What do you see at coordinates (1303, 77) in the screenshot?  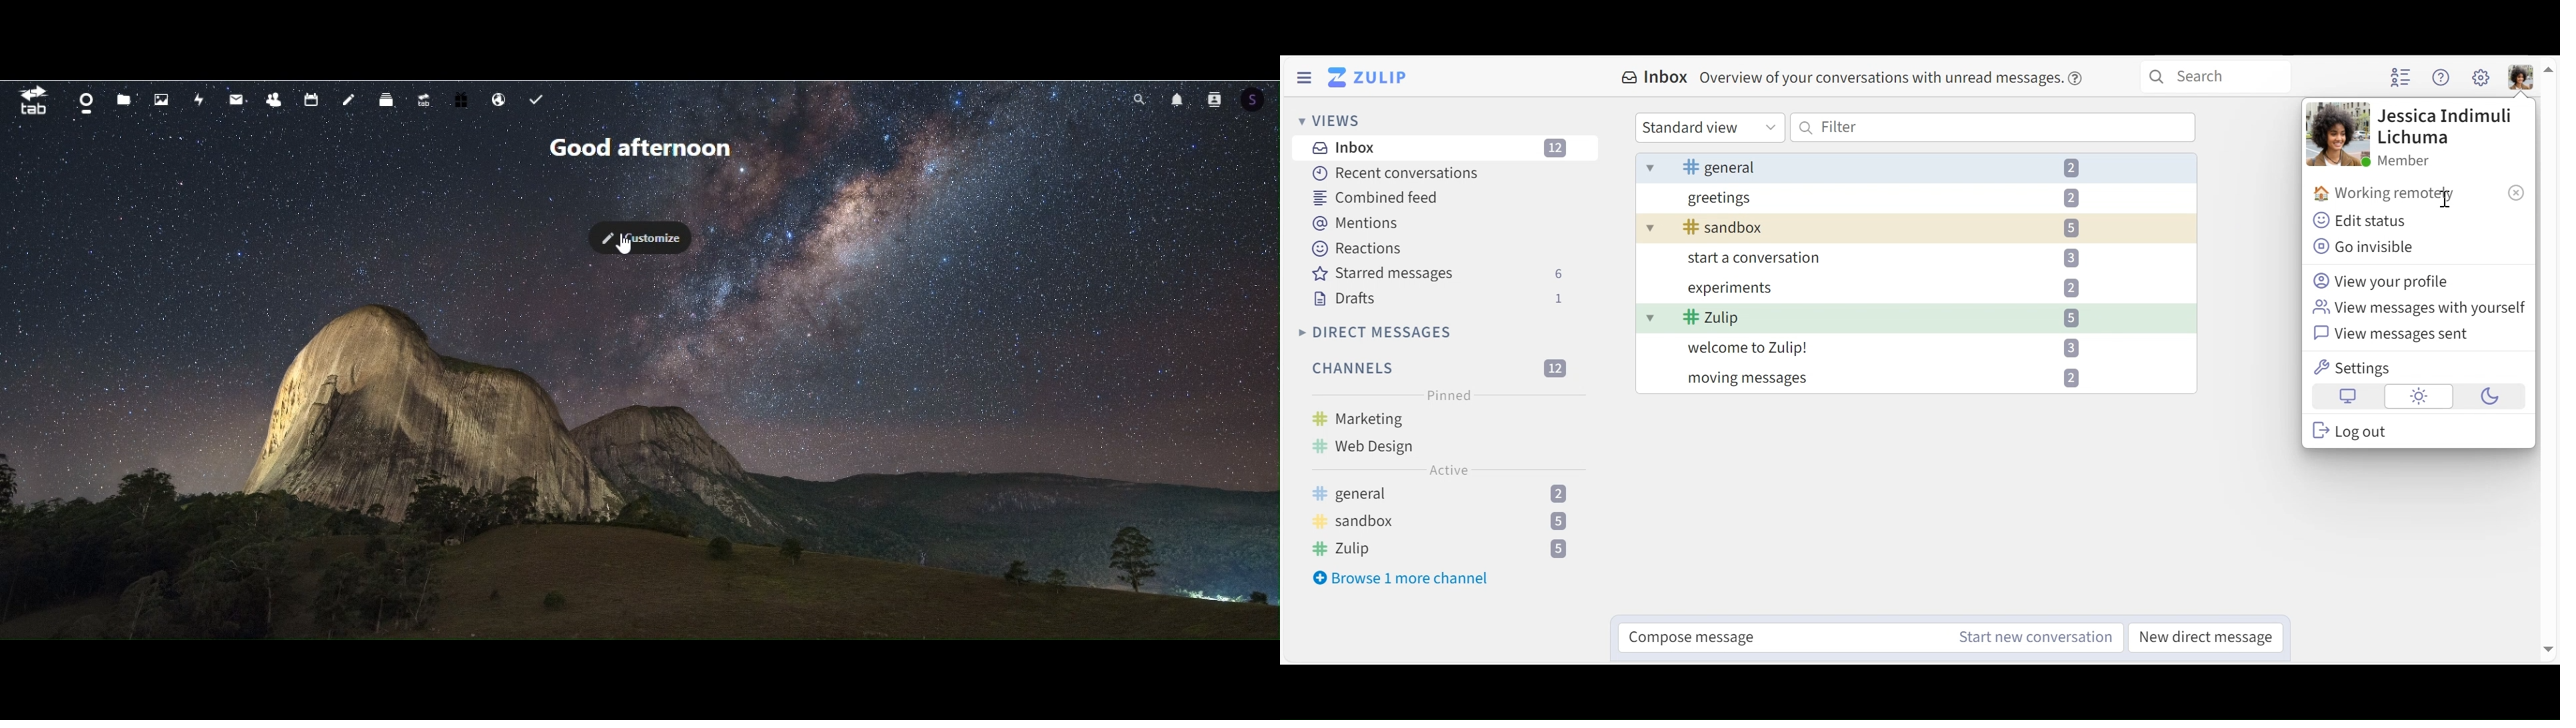 I see `Hide Side Pane` at bounding box center [1303, 77].